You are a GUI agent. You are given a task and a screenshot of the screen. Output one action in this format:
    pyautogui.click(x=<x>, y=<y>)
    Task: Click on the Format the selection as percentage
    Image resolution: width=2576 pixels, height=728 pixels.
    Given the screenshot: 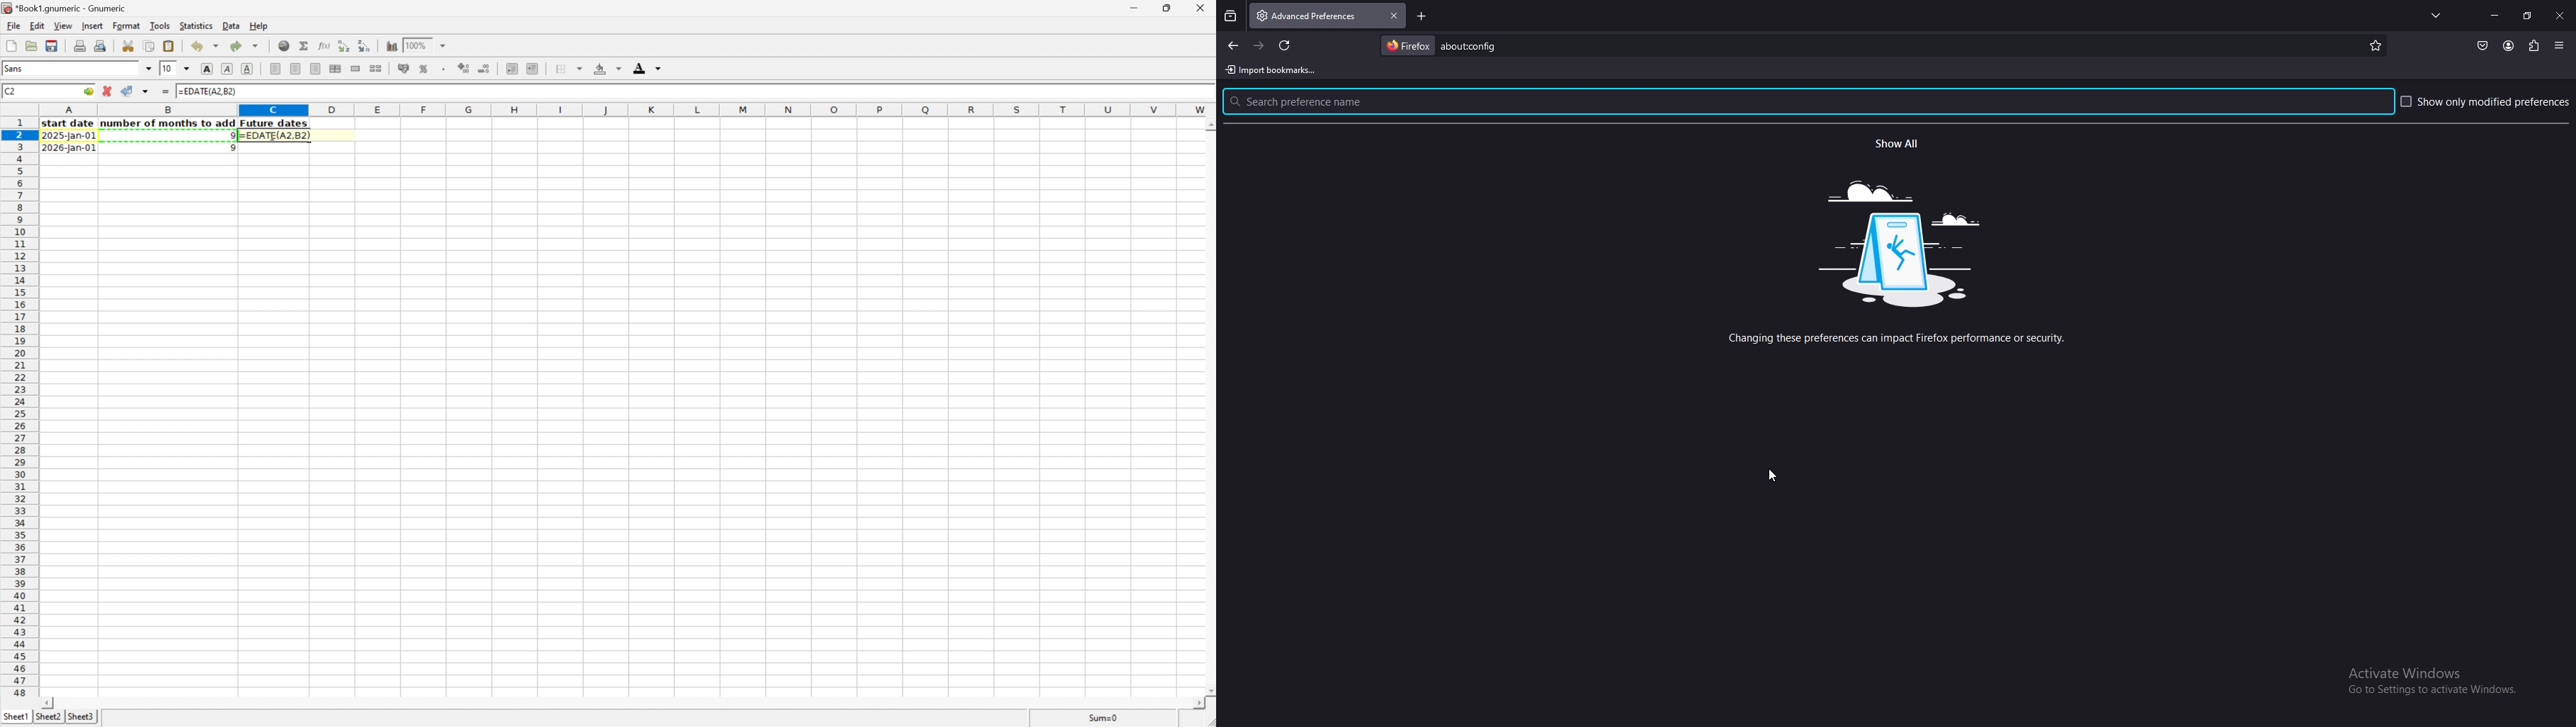 What is the action you would take?
    pyautogui.click(x=425, y=70)
    